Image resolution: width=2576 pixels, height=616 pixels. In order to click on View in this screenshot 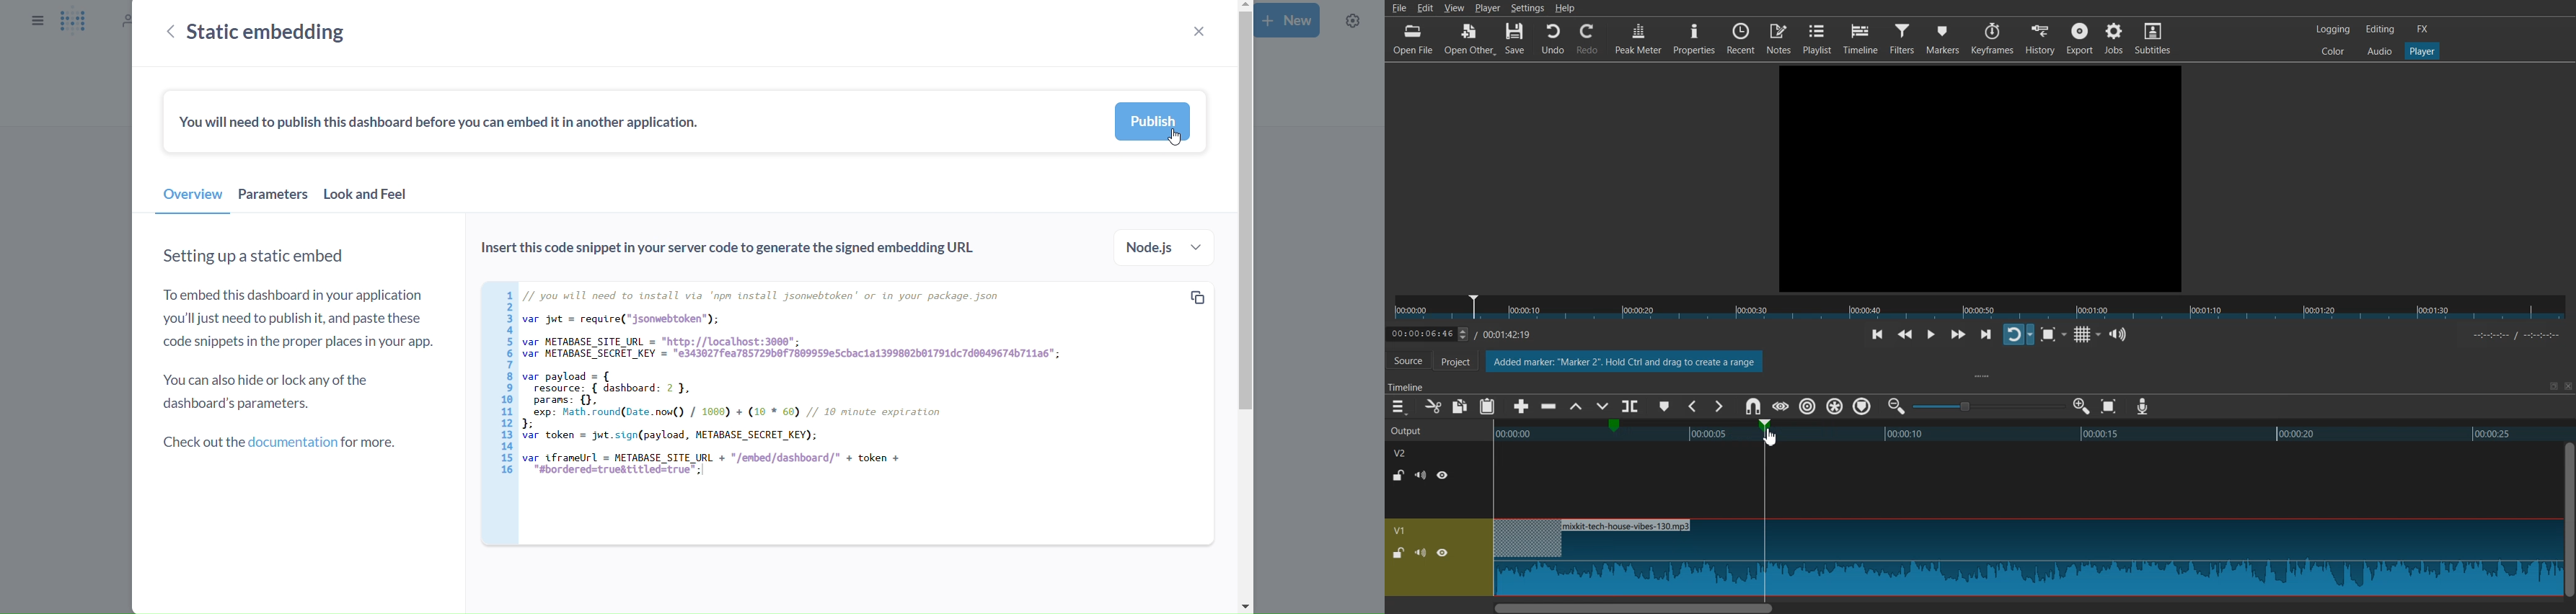, I will do `click(1454, 9)`.